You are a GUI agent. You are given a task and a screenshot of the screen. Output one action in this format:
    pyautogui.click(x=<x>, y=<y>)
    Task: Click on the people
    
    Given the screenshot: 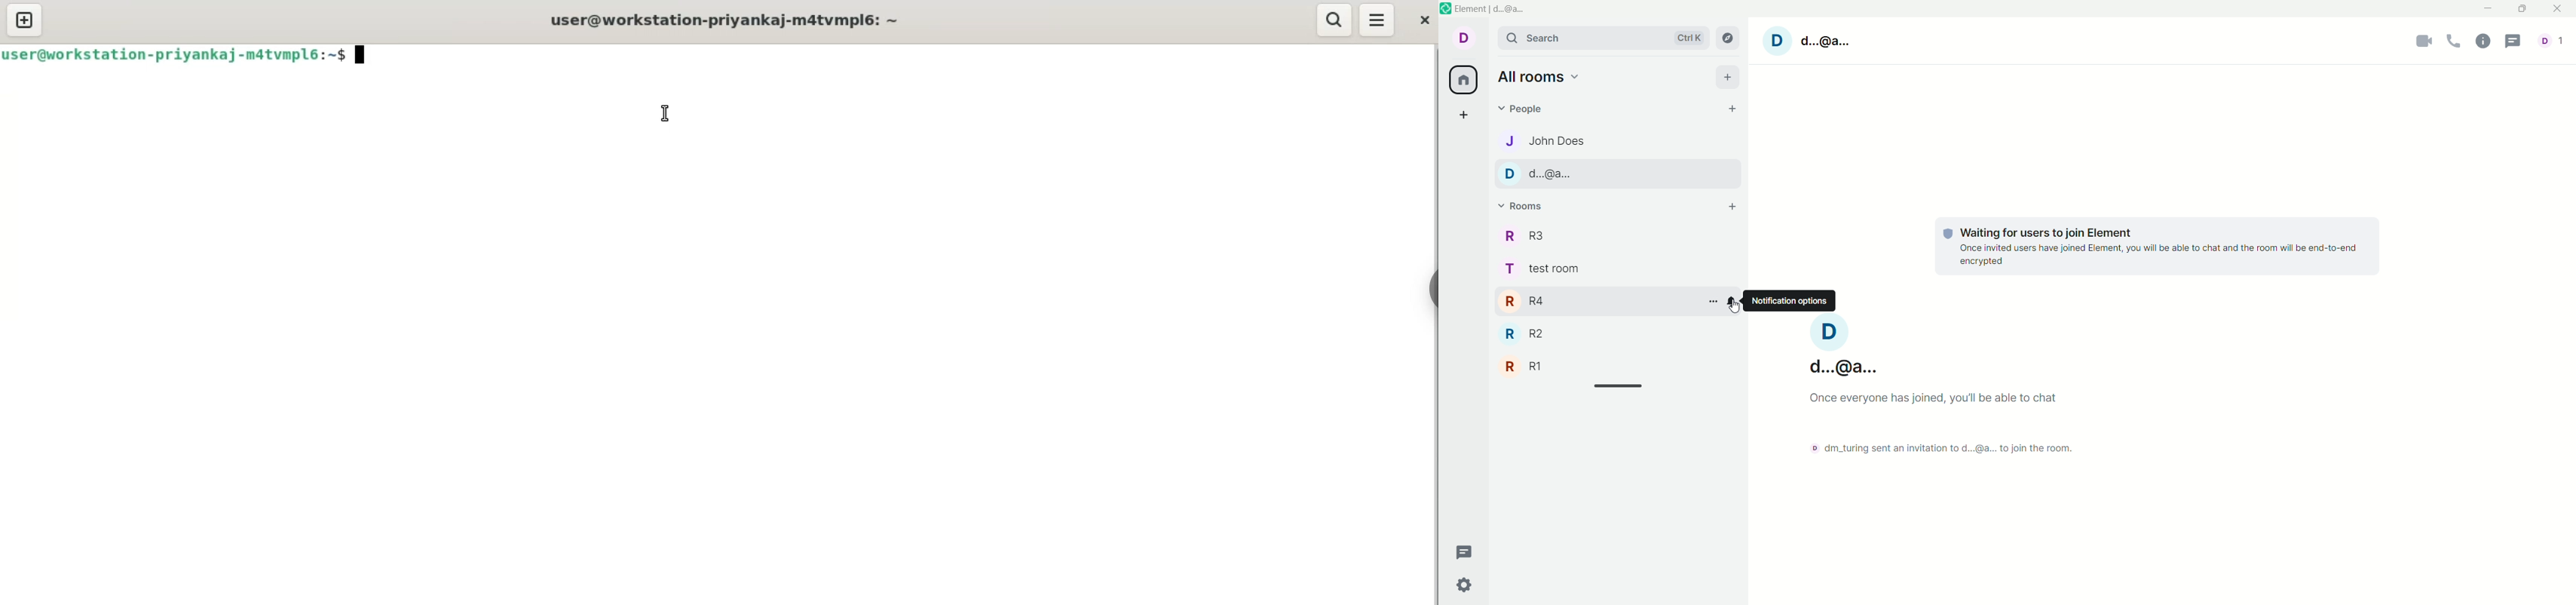 What is the action you would take?
    pyautogui.click(x=1526, y=110)
    